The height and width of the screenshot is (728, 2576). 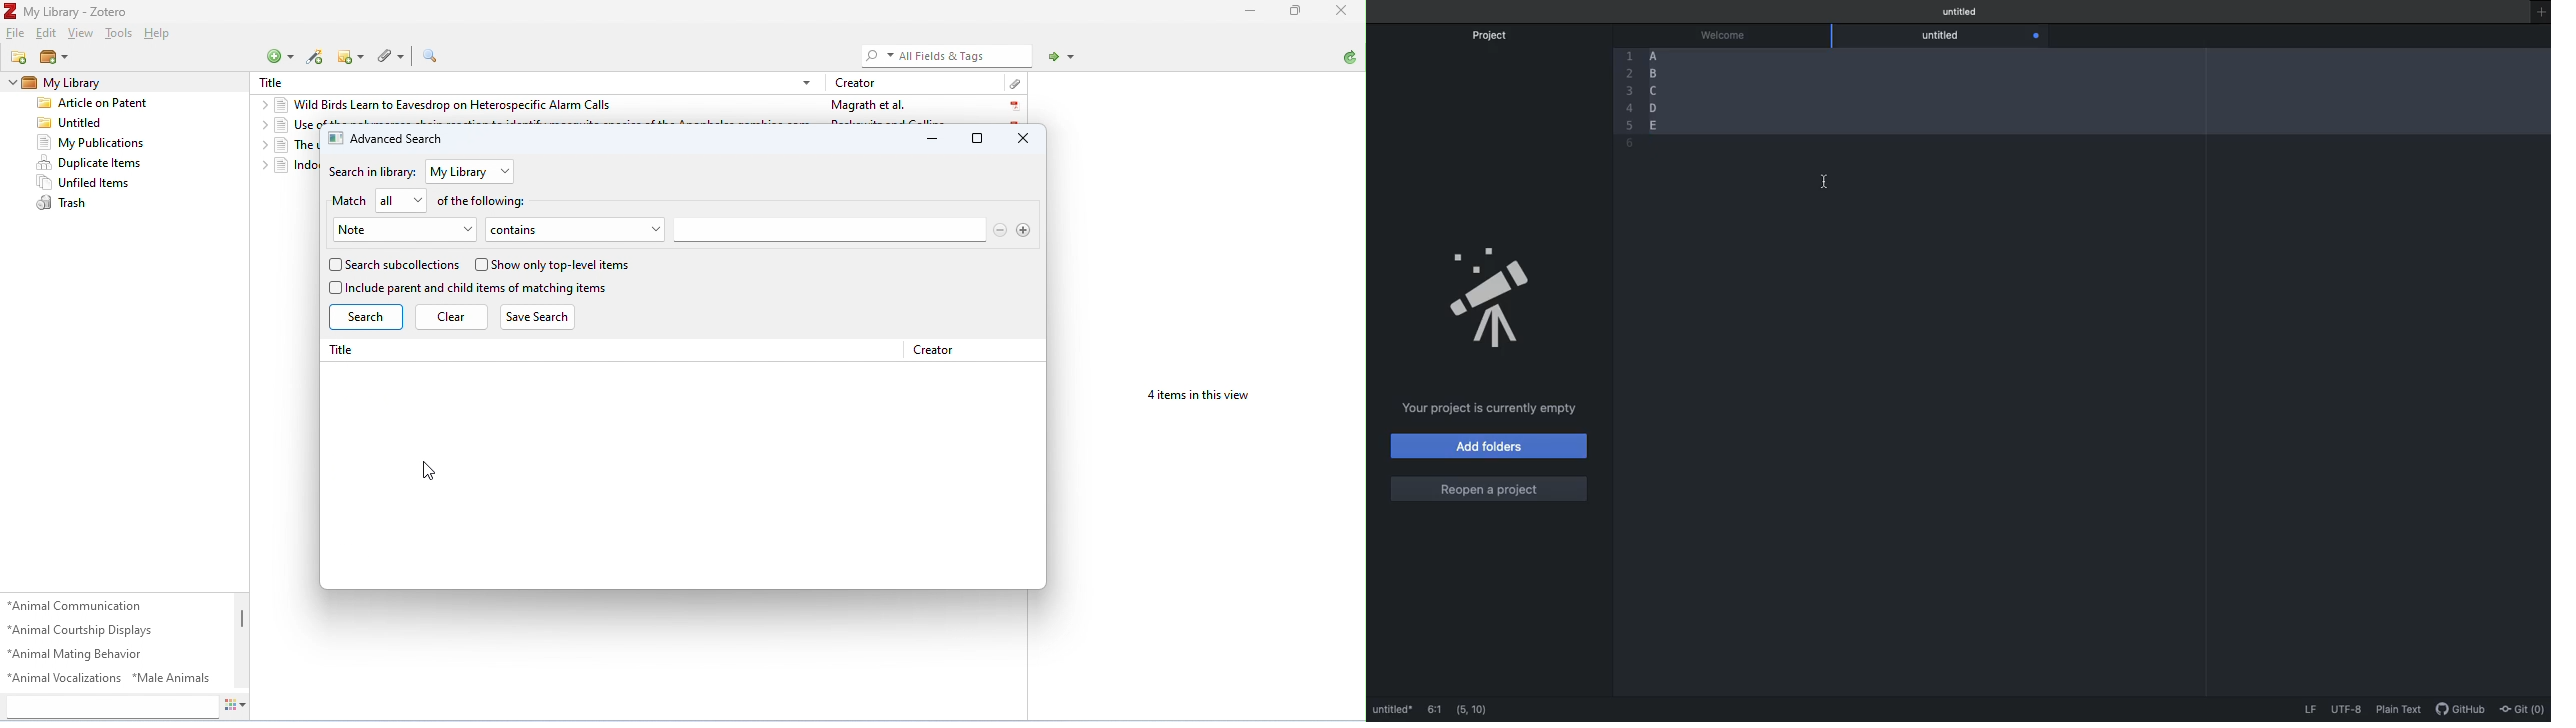 I want to click on animal communication, so click(x=77, y=605).